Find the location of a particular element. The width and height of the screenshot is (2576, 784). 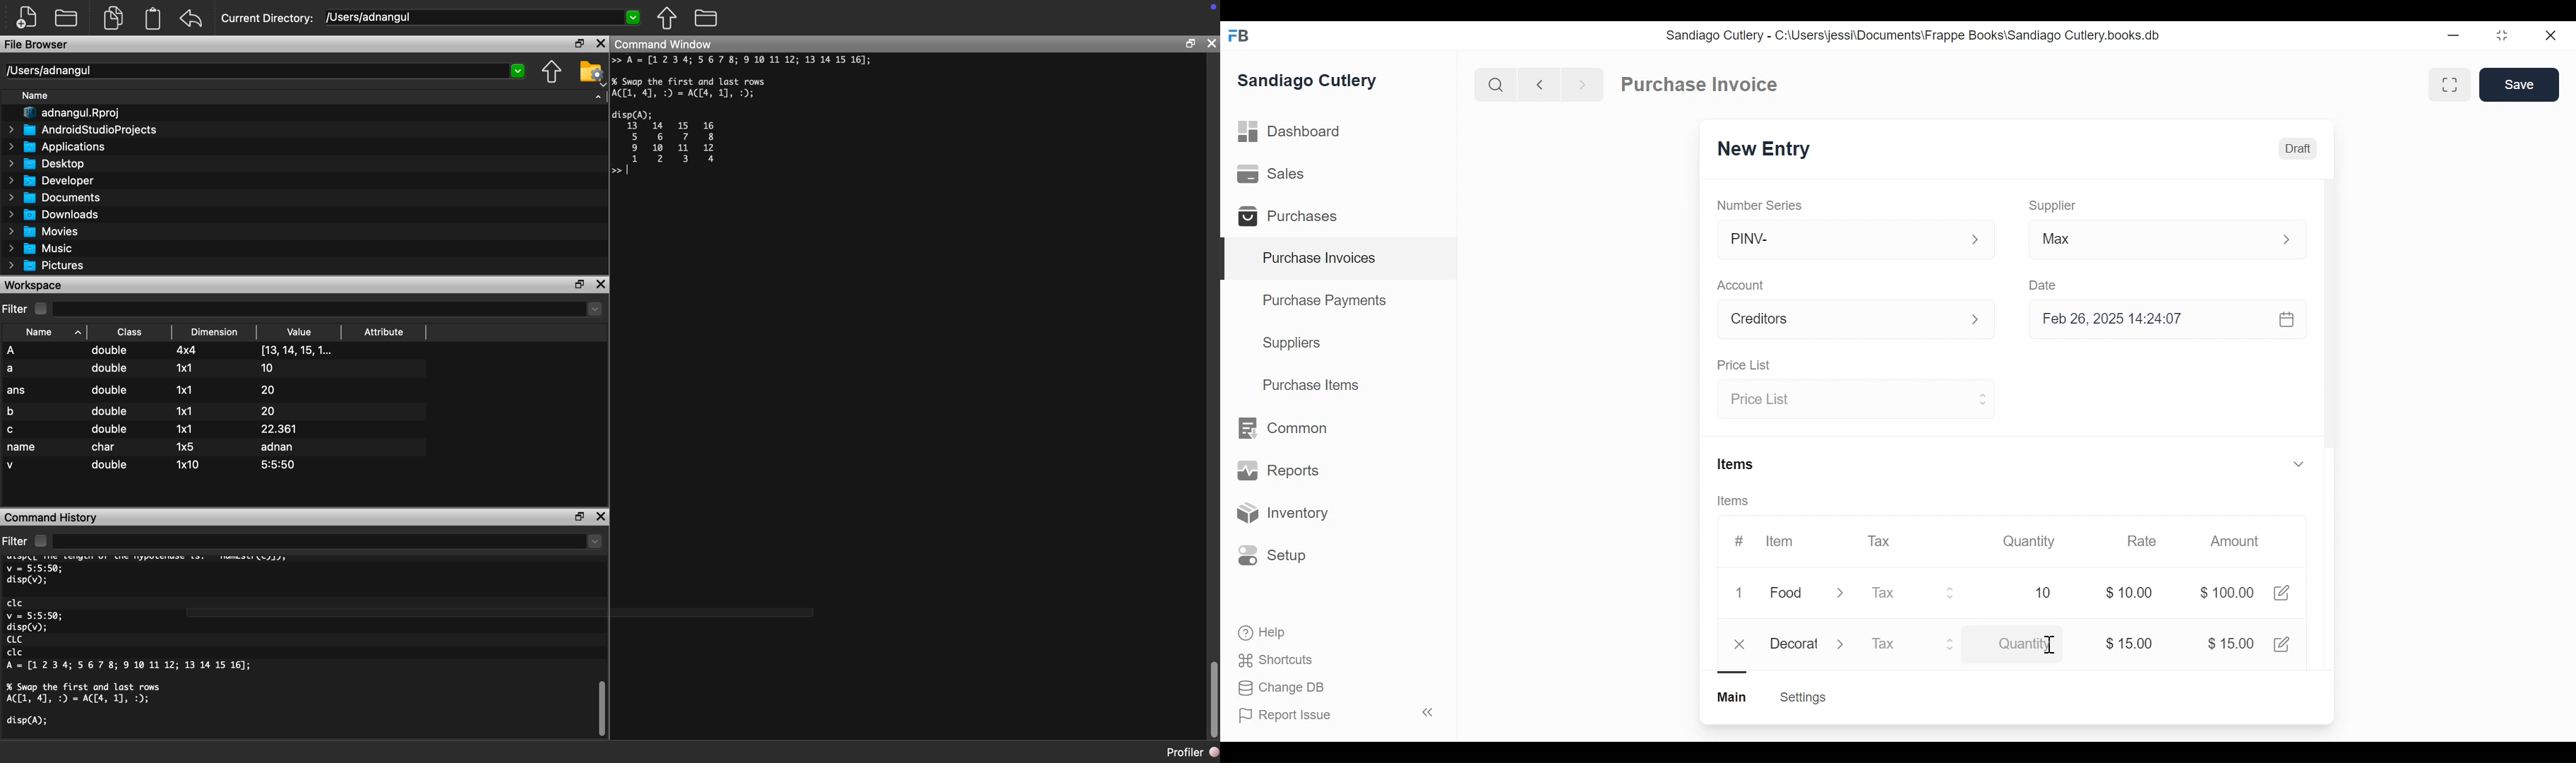

Max is located at coordinates (2140, 242).